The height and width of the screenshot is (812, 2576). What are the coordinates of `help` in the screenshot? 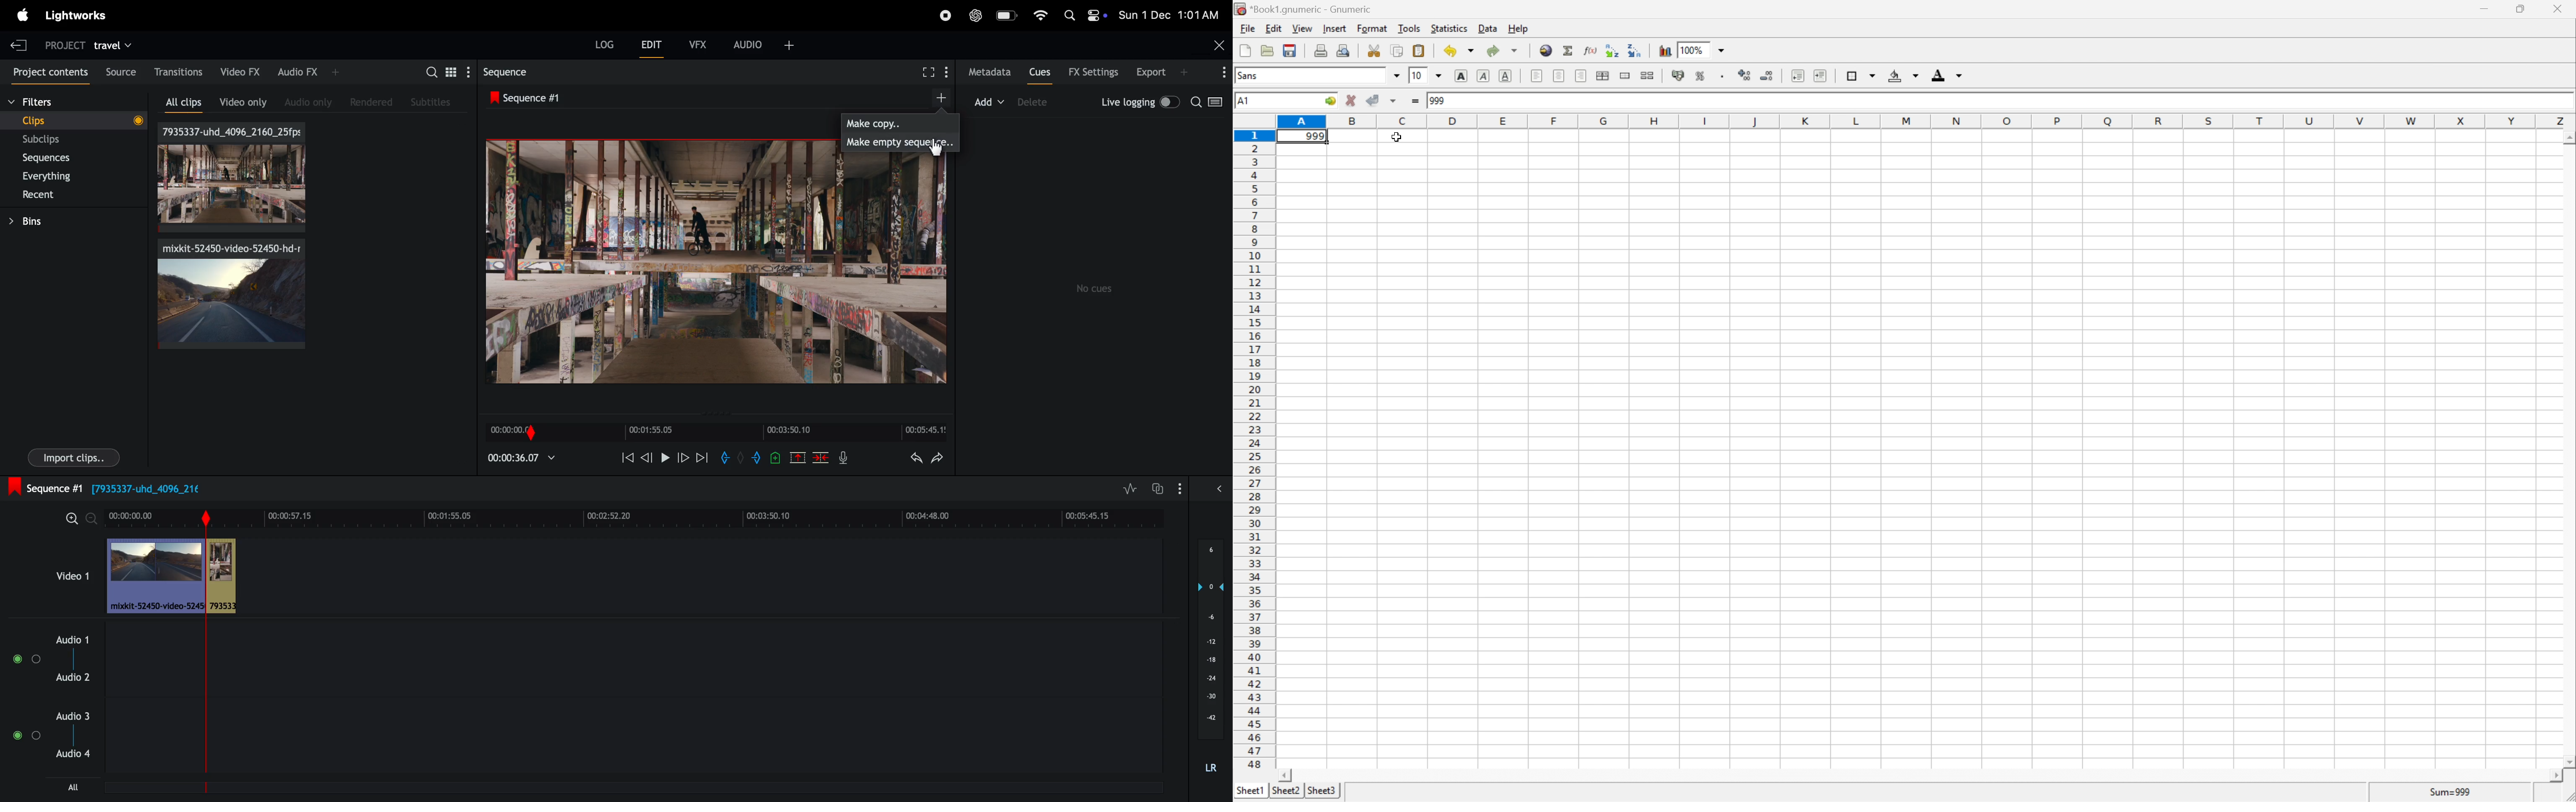 It's located at (1519, 30).